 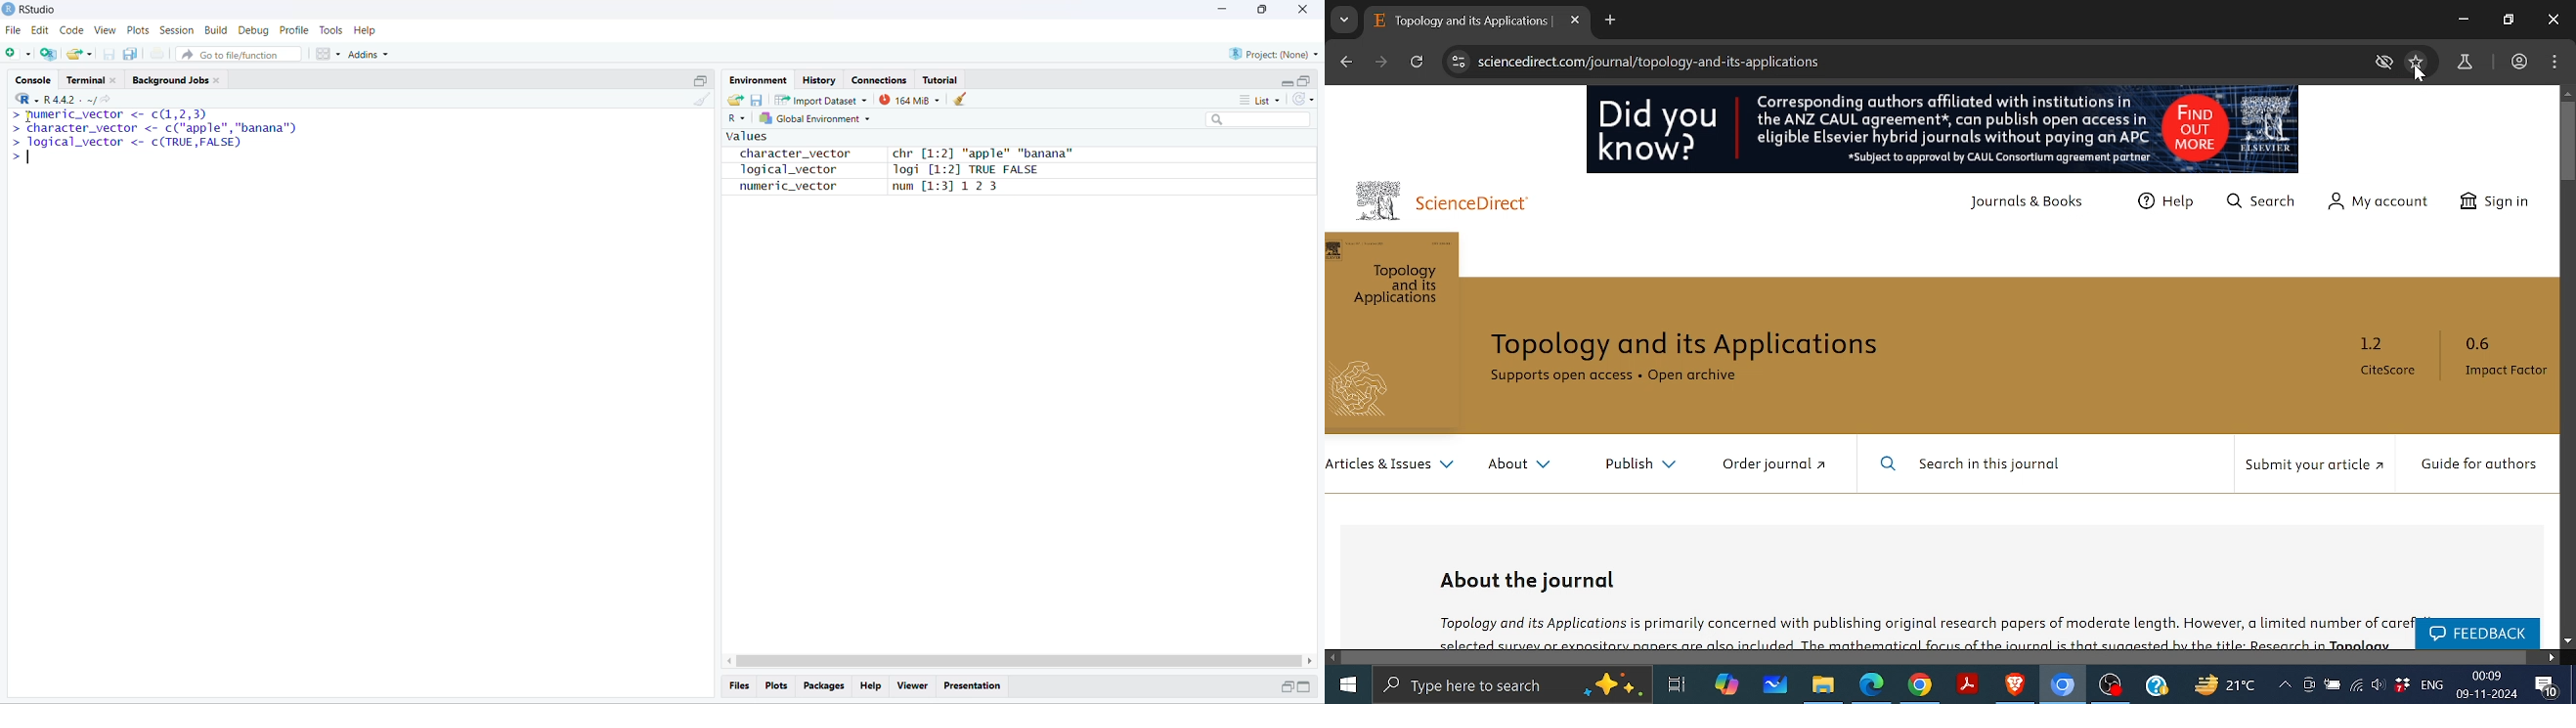 What do you see at coordinates (820, 100) in the screenshot?
I see `Import Dataset` at bounding box center [820, 100].